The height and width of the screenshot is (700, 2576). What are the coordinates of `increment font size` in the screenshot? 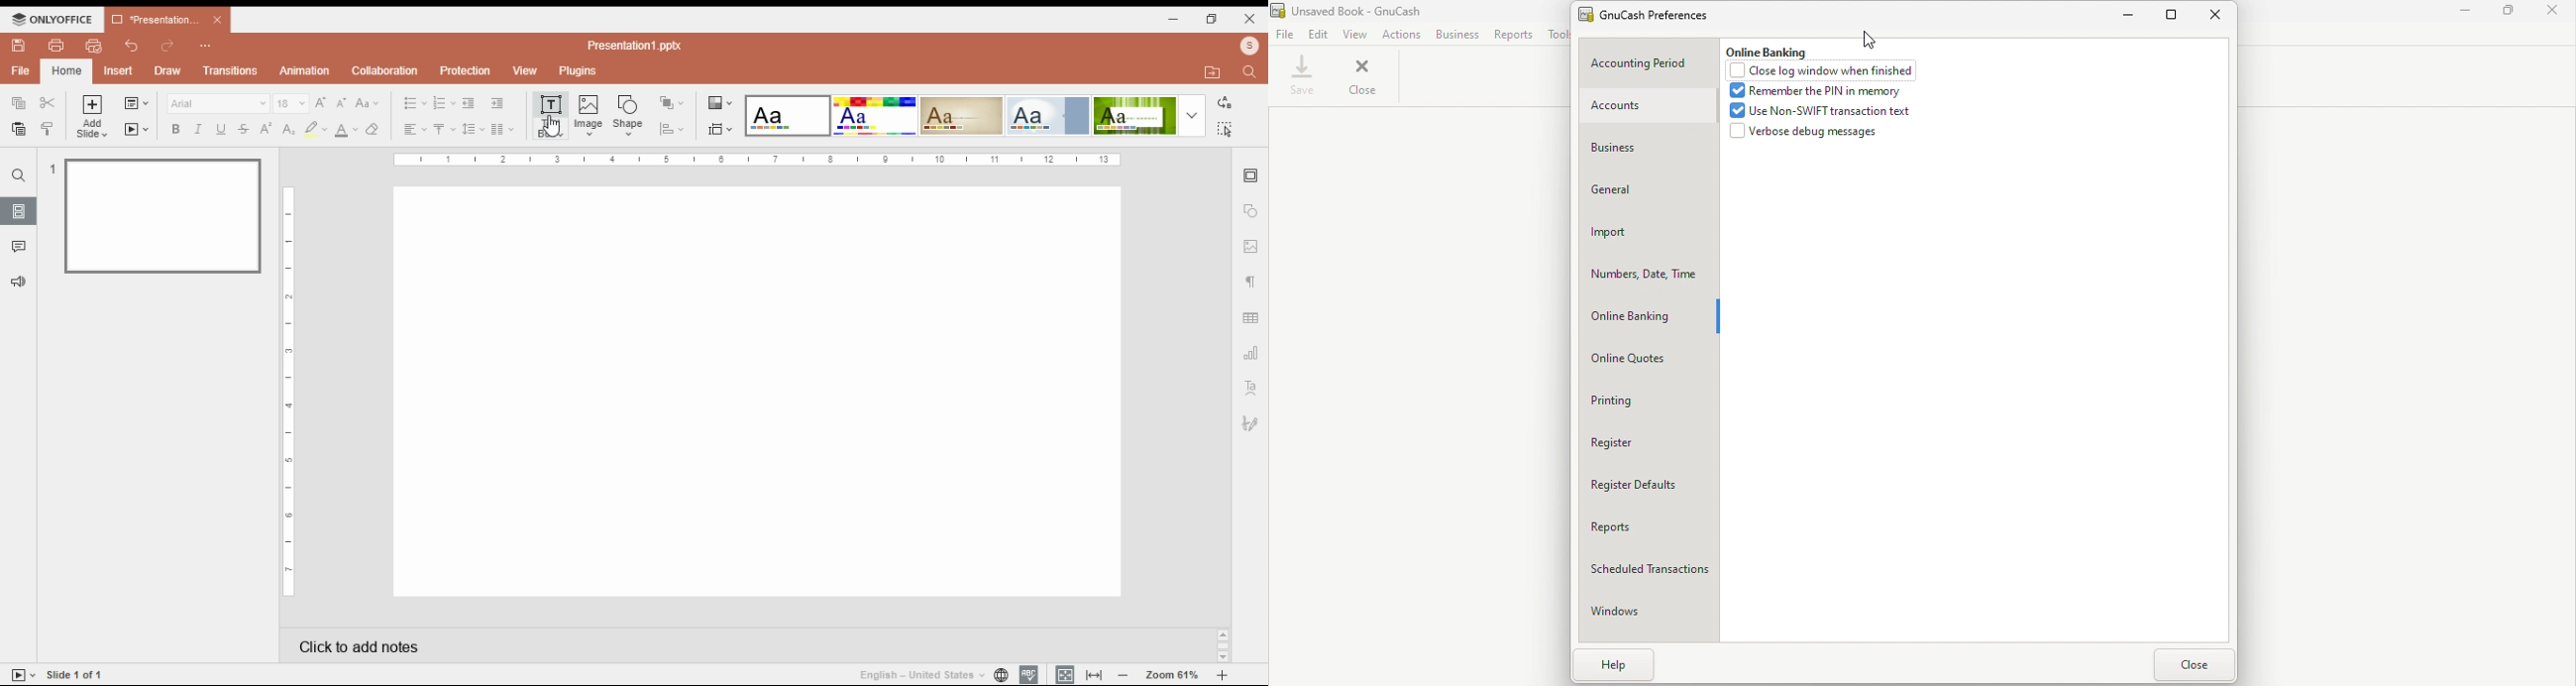 It's located at (322, 101).